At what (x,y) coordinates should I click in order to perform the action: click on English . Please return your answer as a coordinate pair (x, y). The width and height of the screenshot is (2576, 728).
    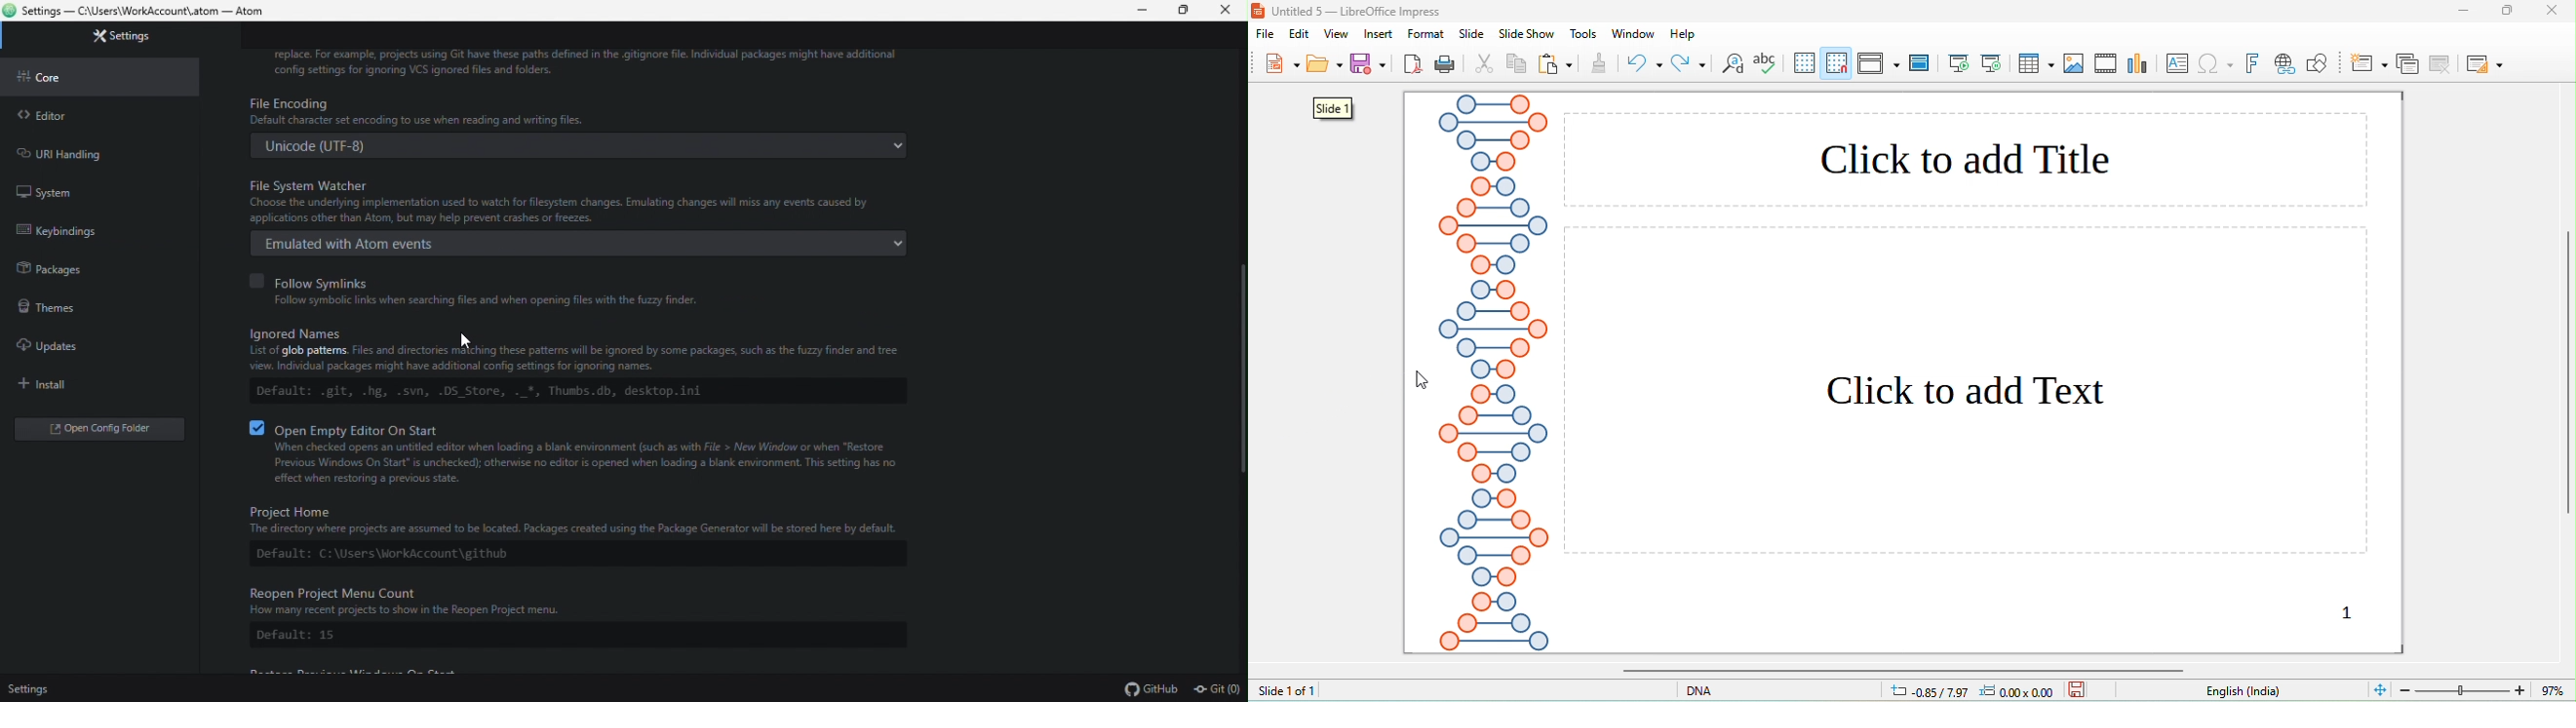
    Looking at the image, I should click on (2254, 691).